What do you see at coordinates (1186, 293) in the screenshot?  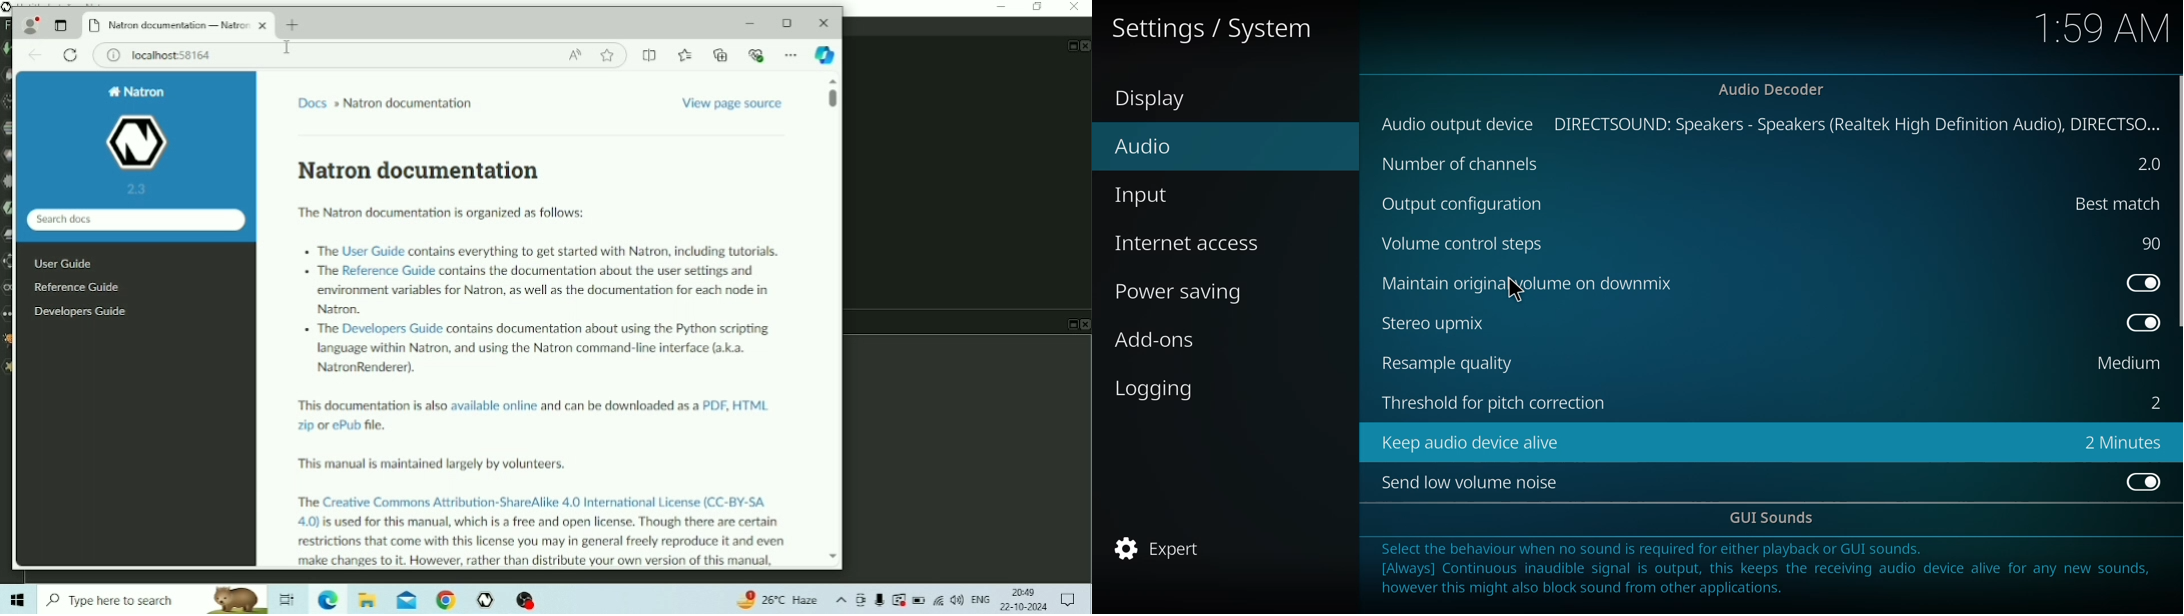 I see `power saving` at bounding box center [1186, 293].